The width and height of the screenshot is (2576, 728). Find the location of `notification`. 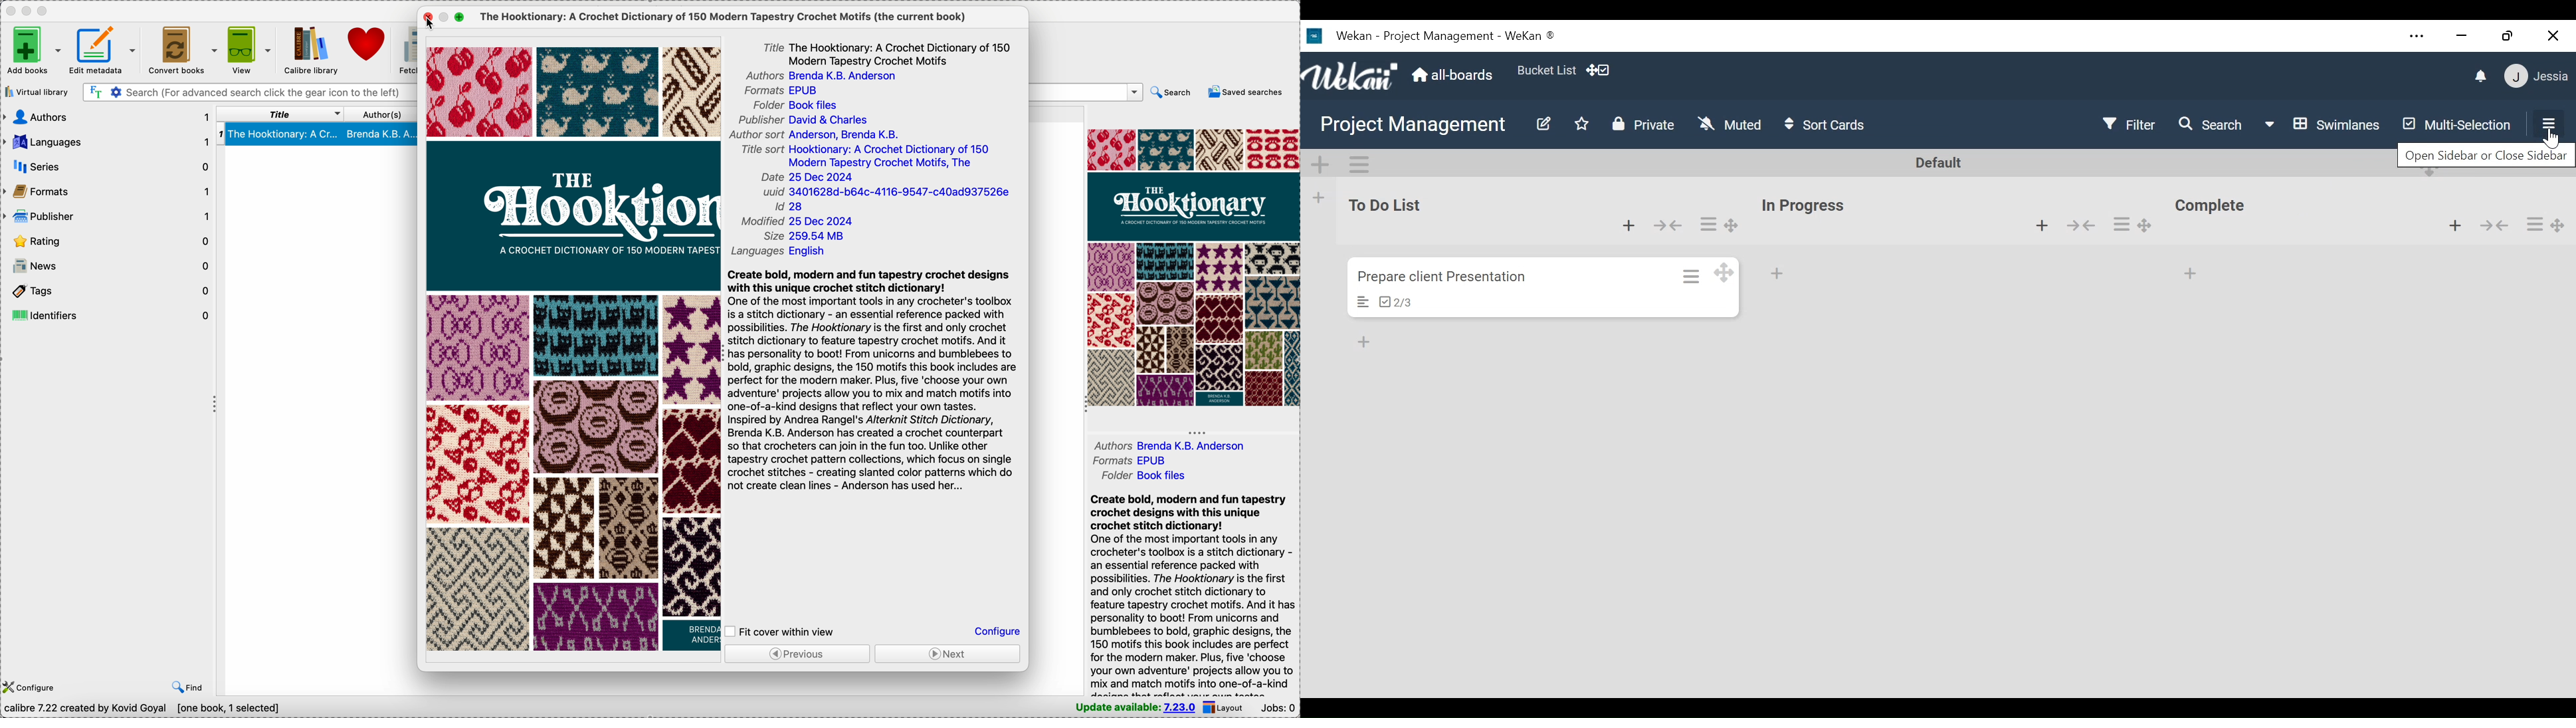

notification is located at coordinates (2482, 77).